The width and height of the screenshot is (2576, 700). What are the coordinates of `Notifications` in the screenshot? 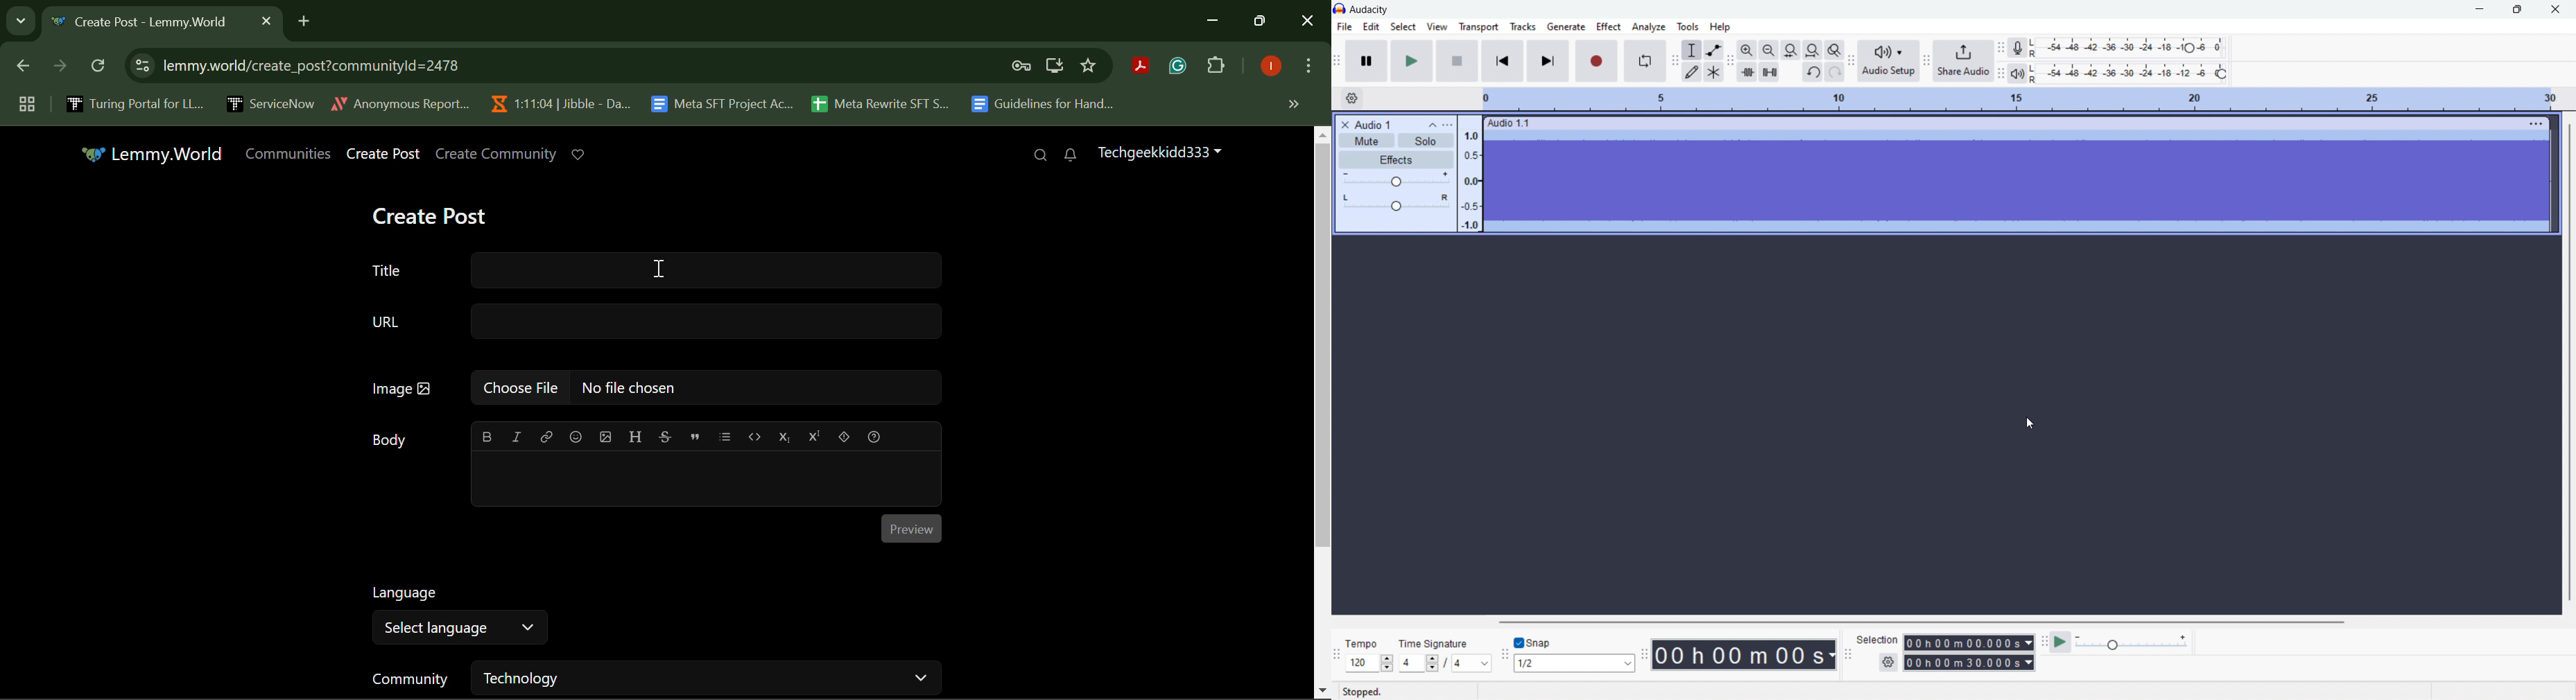 It's located at (1069, 155).